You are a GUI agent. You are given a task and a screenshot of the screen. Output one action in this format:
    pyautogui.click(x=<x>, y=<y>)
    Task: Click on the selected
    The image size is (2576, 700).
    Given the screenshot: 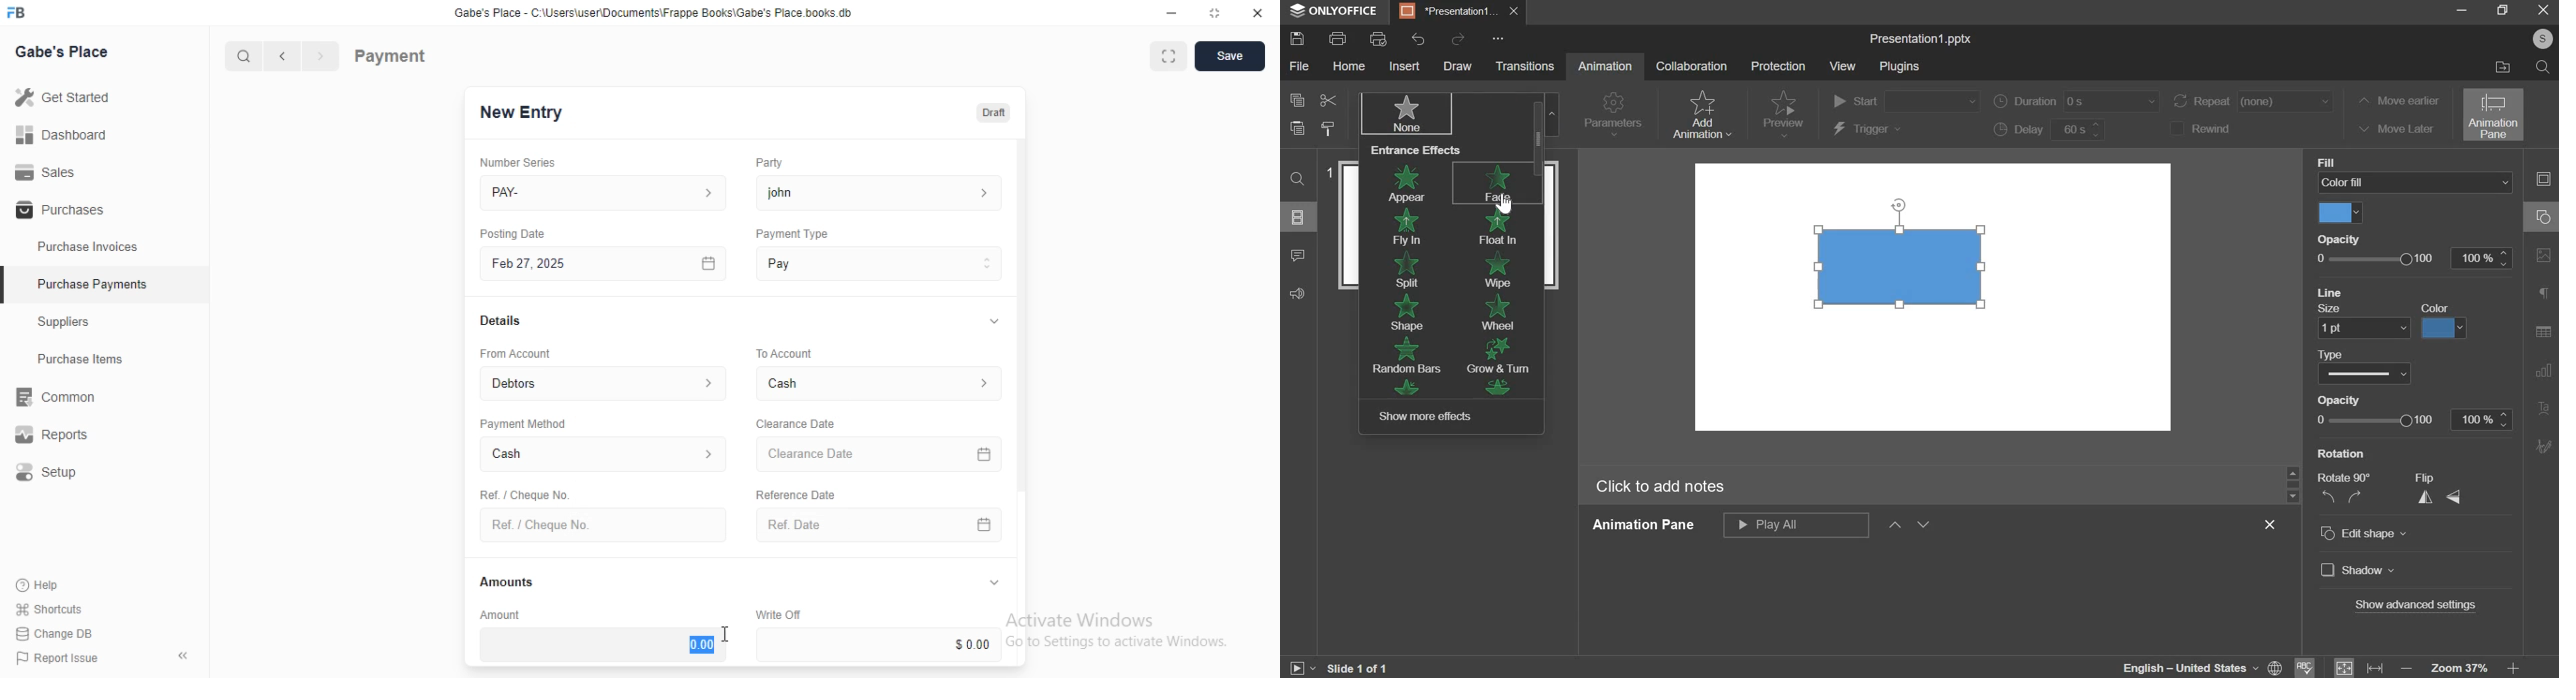 What is the action you would take?
    pyautogui.click(x=8, y=287)
    